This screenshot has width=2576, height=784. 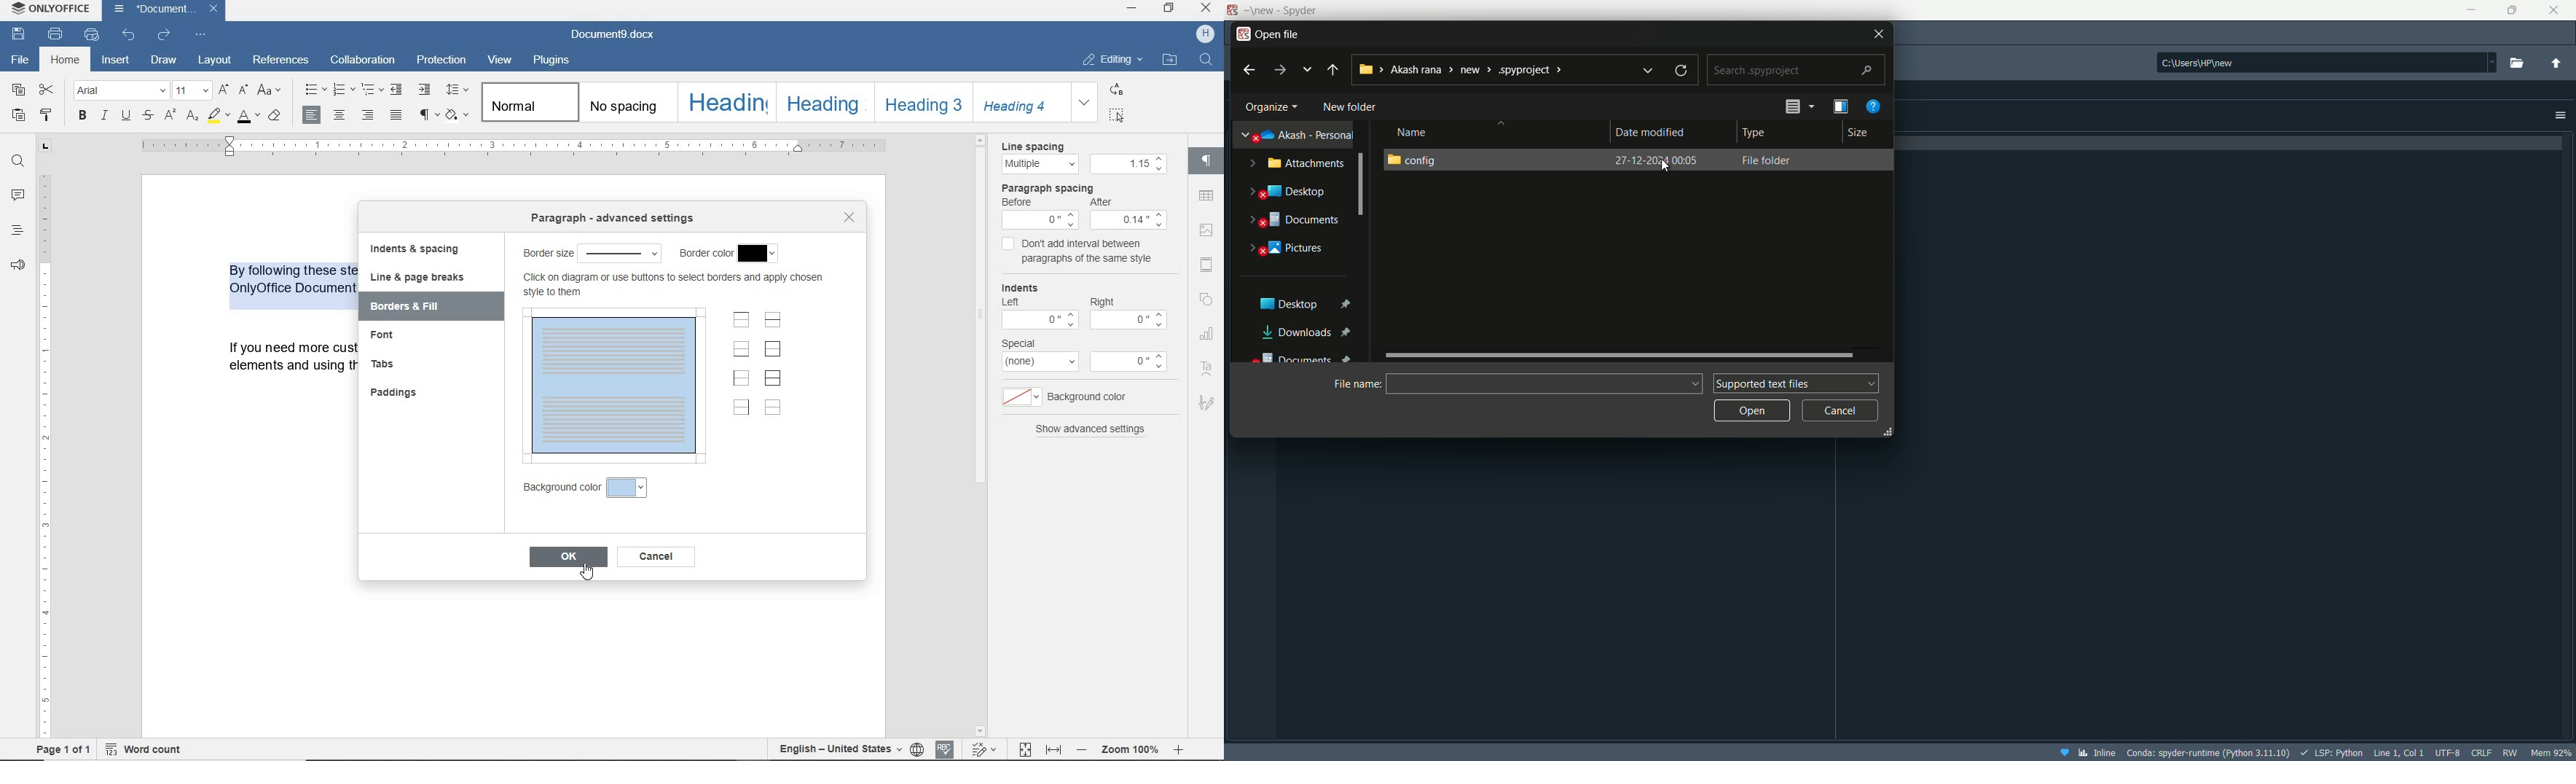 I want to click on background color, so click(x=559, y=488).